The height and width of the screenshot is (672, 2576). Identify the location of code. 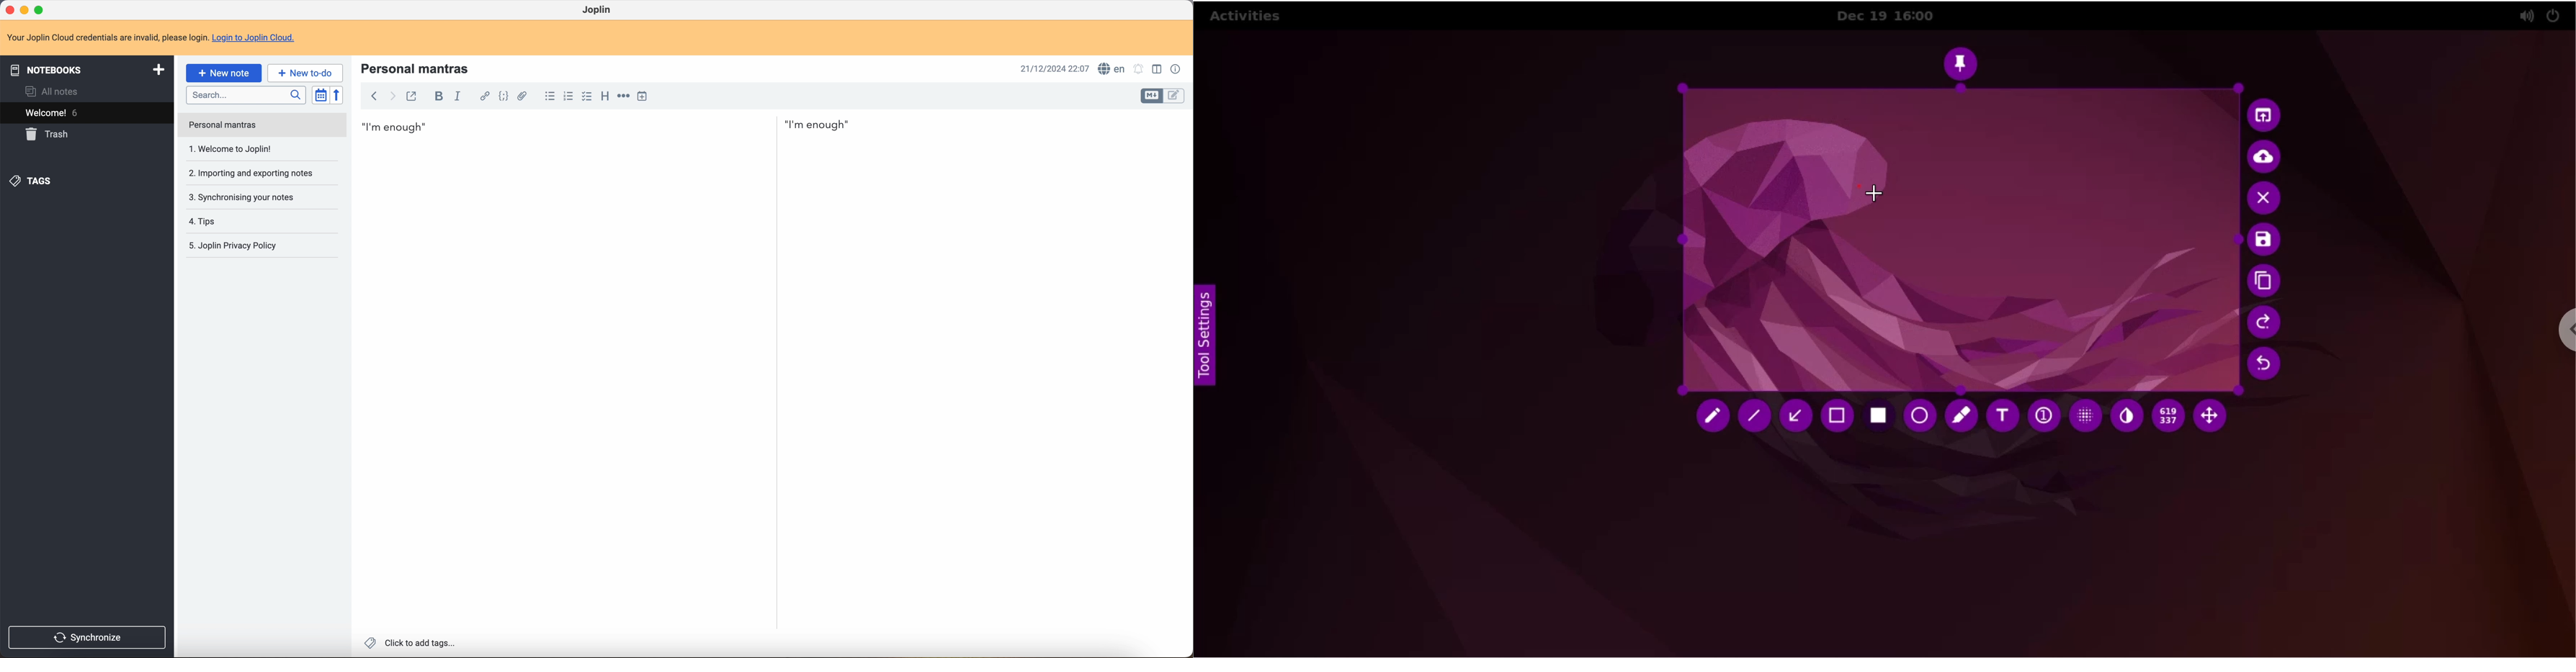
(504, 98).